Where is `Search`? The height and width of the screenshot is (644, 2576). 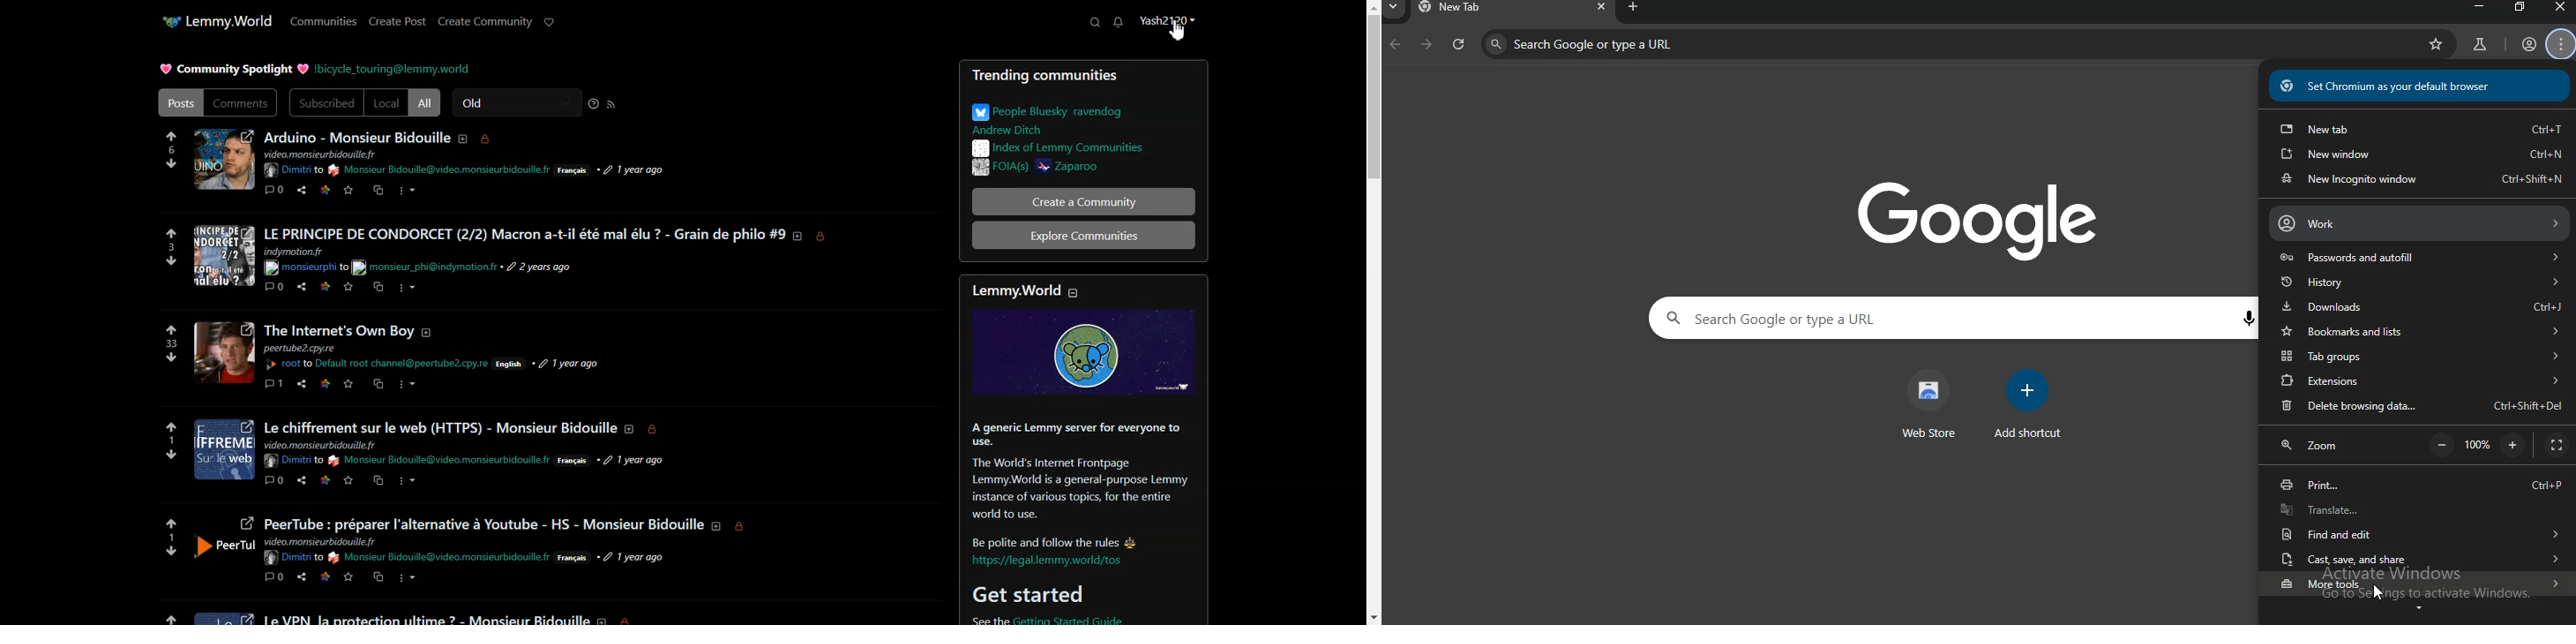
Search is located at coordinates (1094, 22).